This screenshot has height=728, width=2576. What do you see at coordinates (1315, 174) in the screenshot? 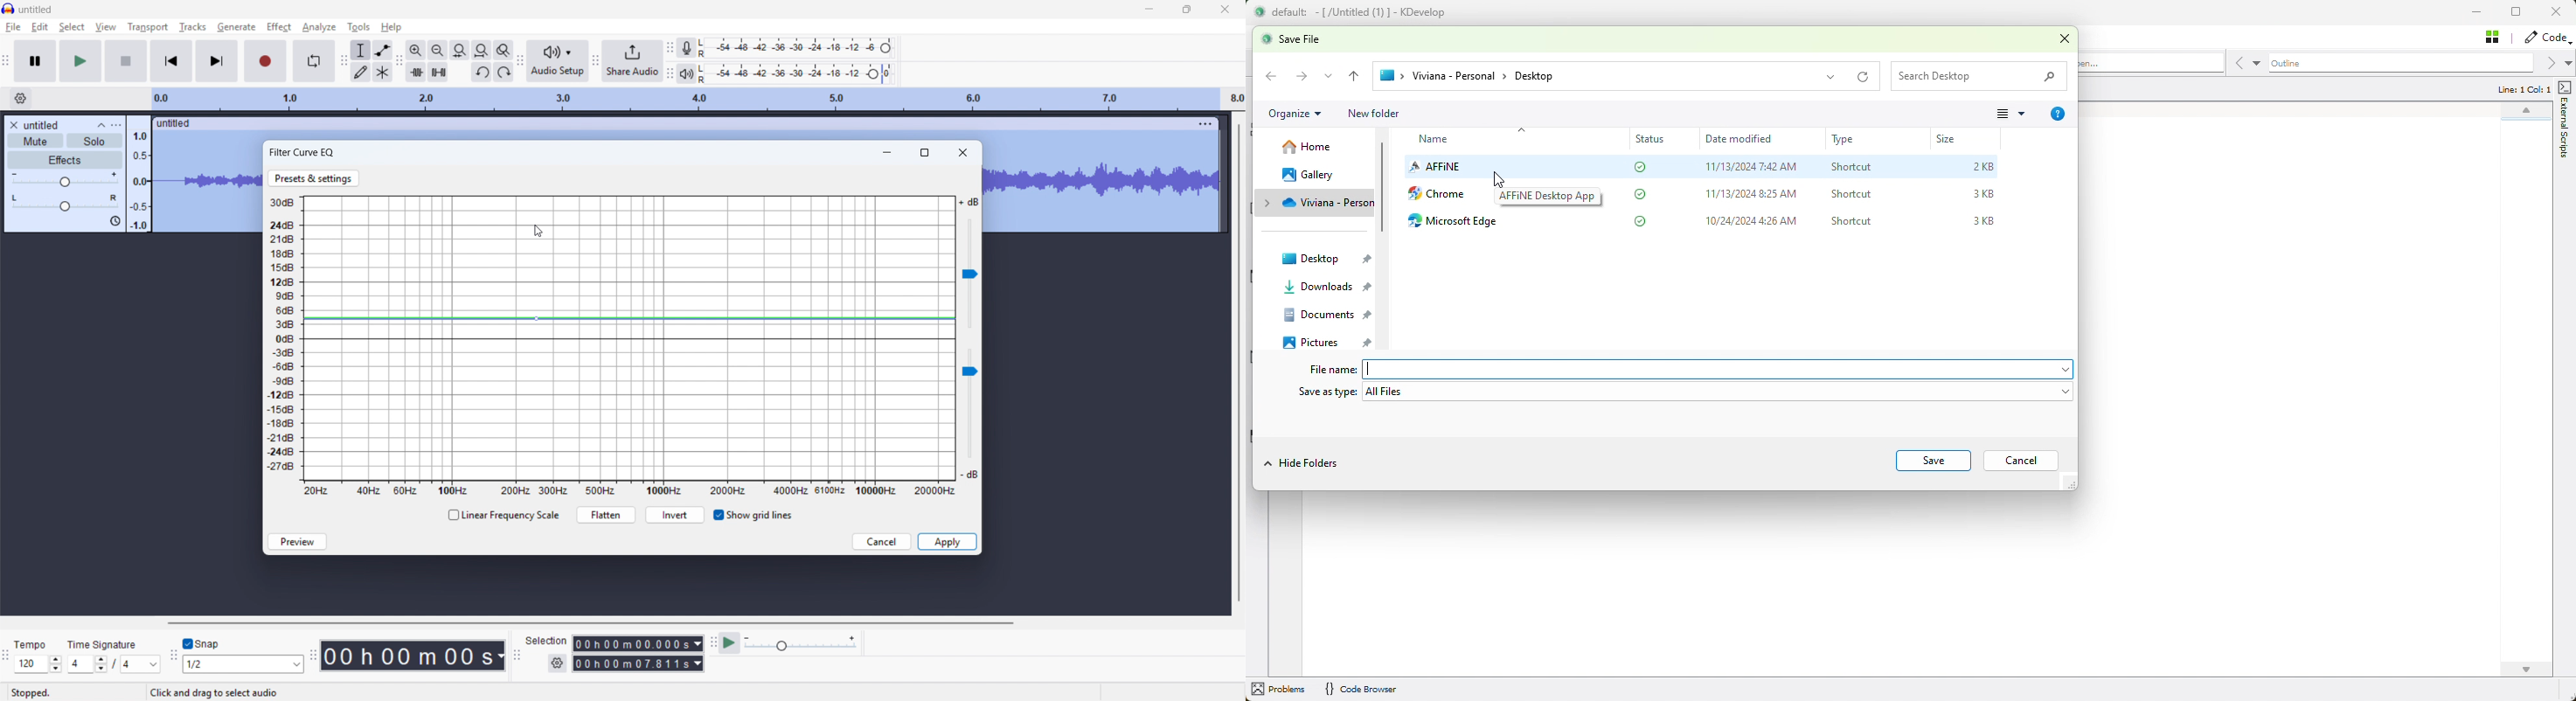
I see `gallery` at bounding box center [1315, 174].